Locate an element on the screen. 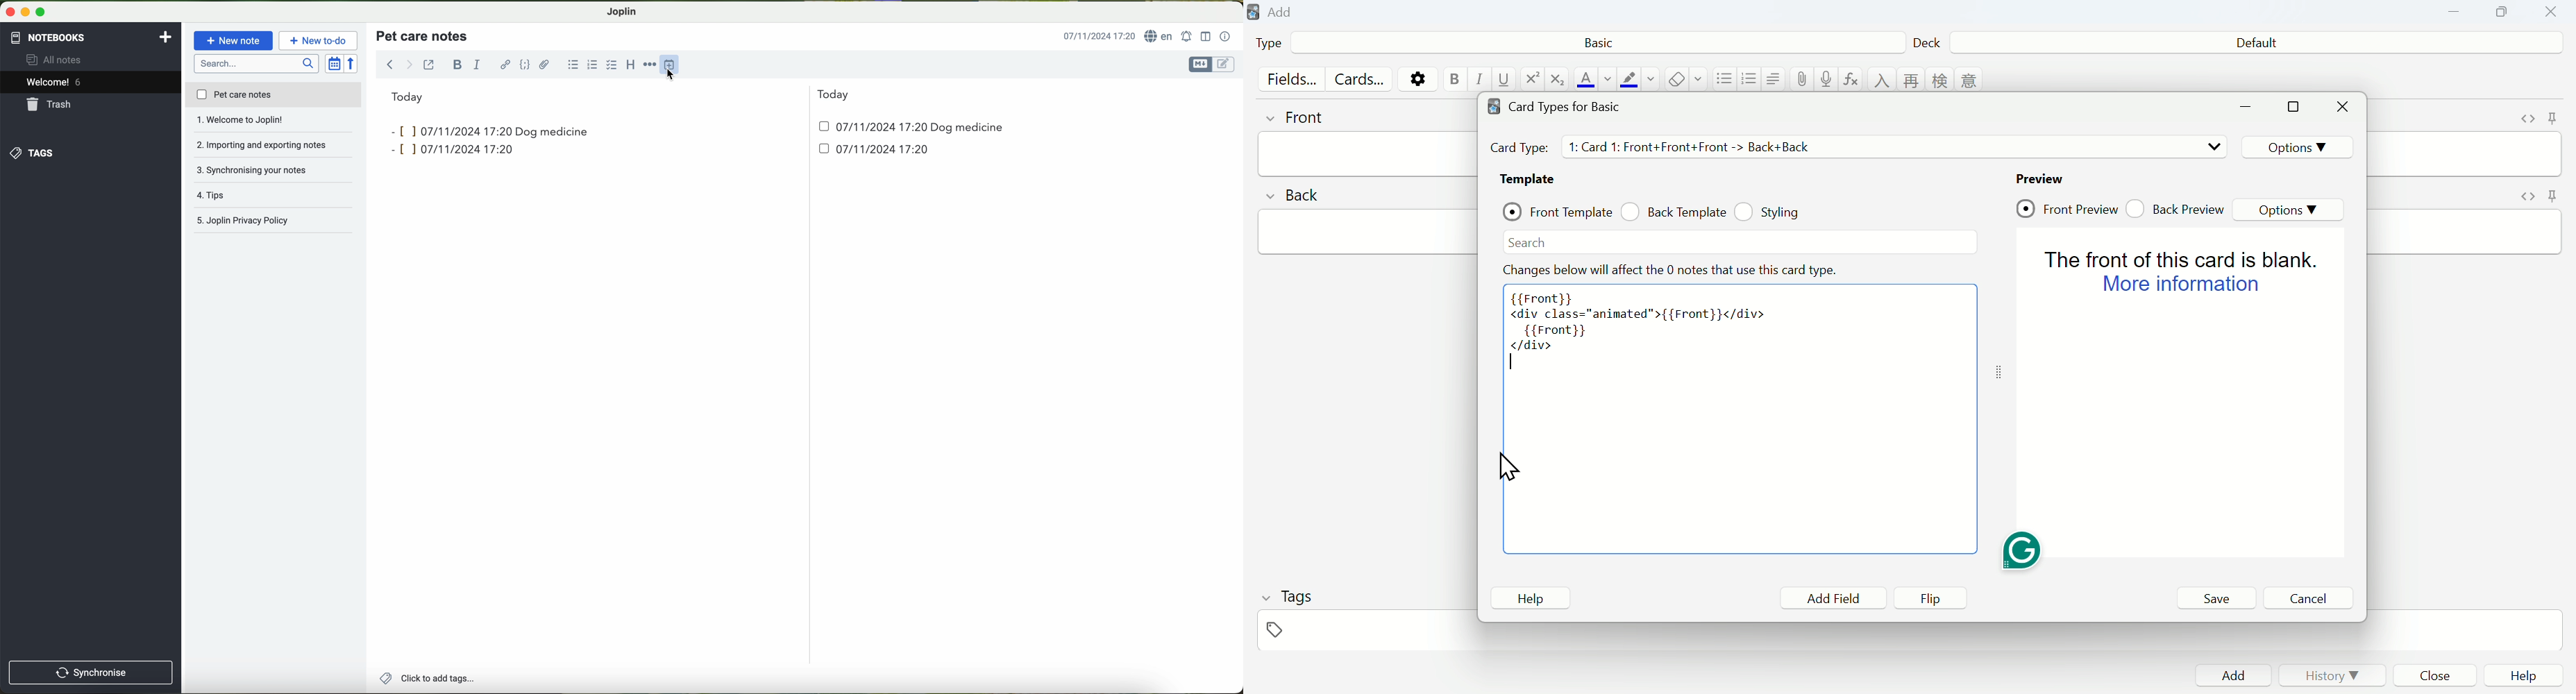 This screenshot has height=700, width=2576. Basic is located at coordinates (1597, 41).